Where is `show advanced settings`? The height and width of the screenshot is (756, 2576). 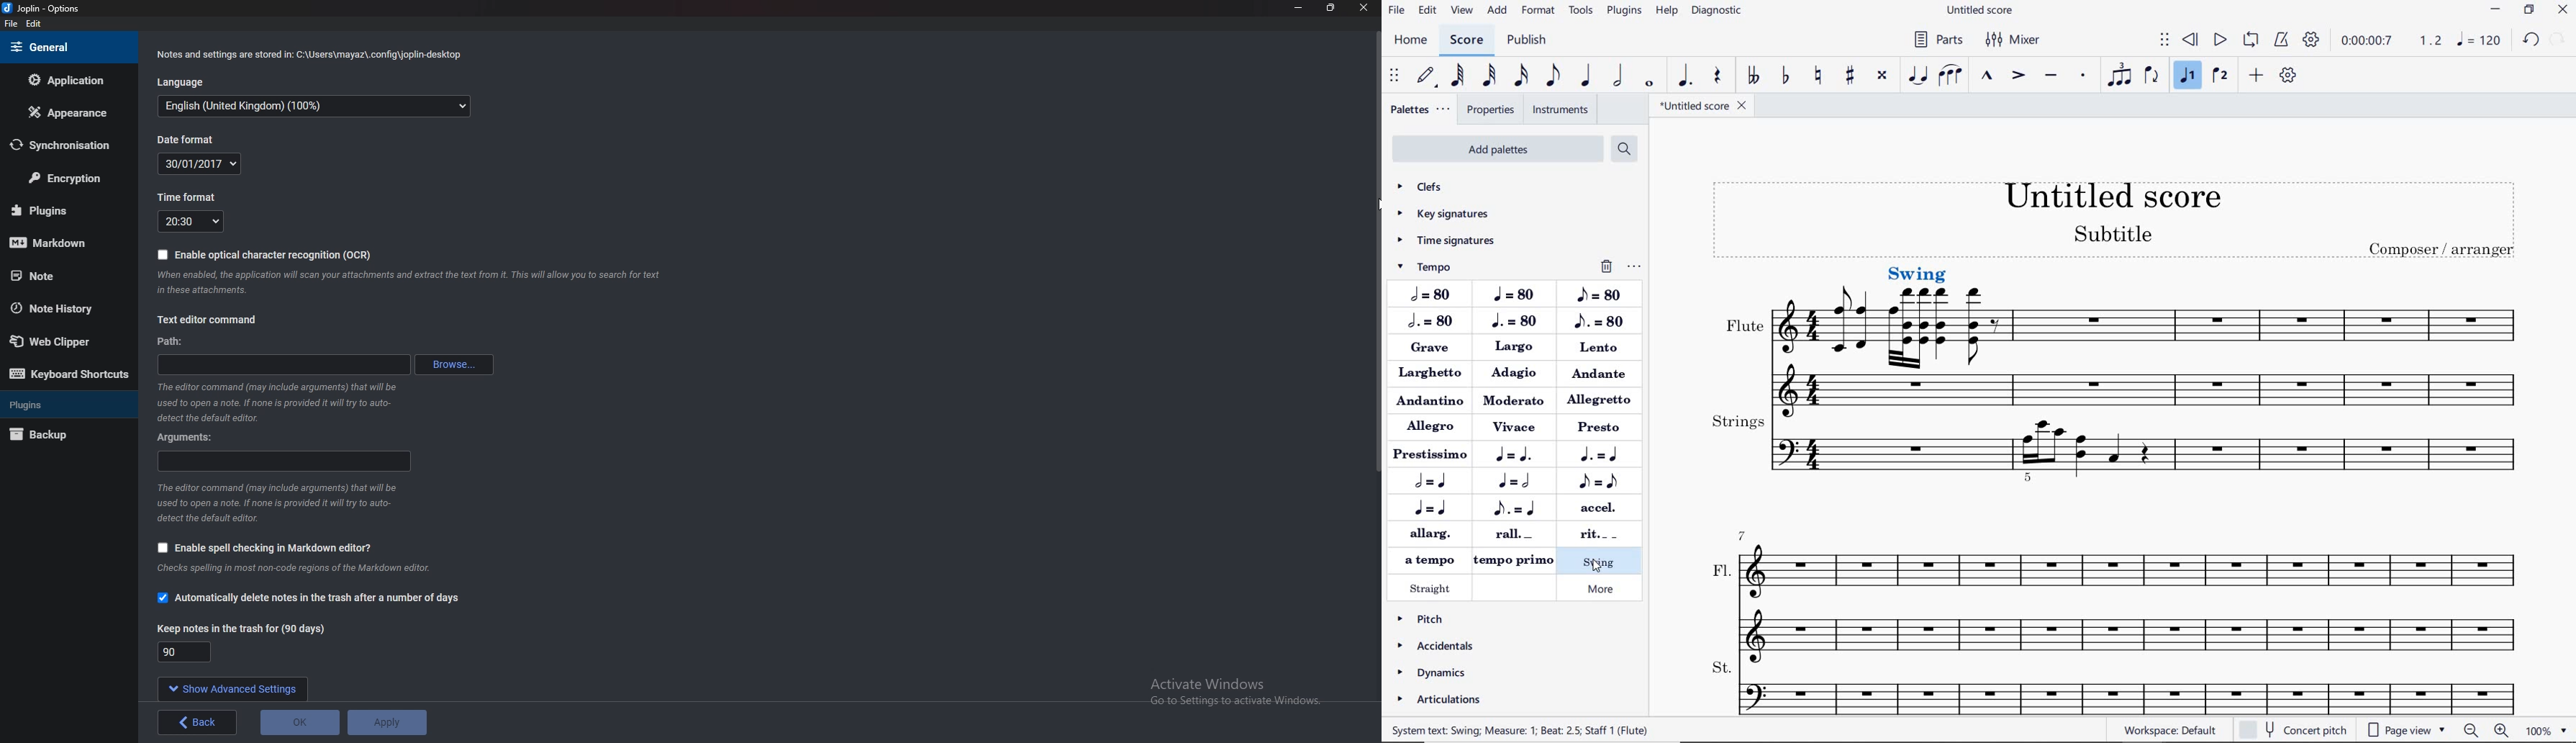
show advanced settings is located at coordinates (231, 690).